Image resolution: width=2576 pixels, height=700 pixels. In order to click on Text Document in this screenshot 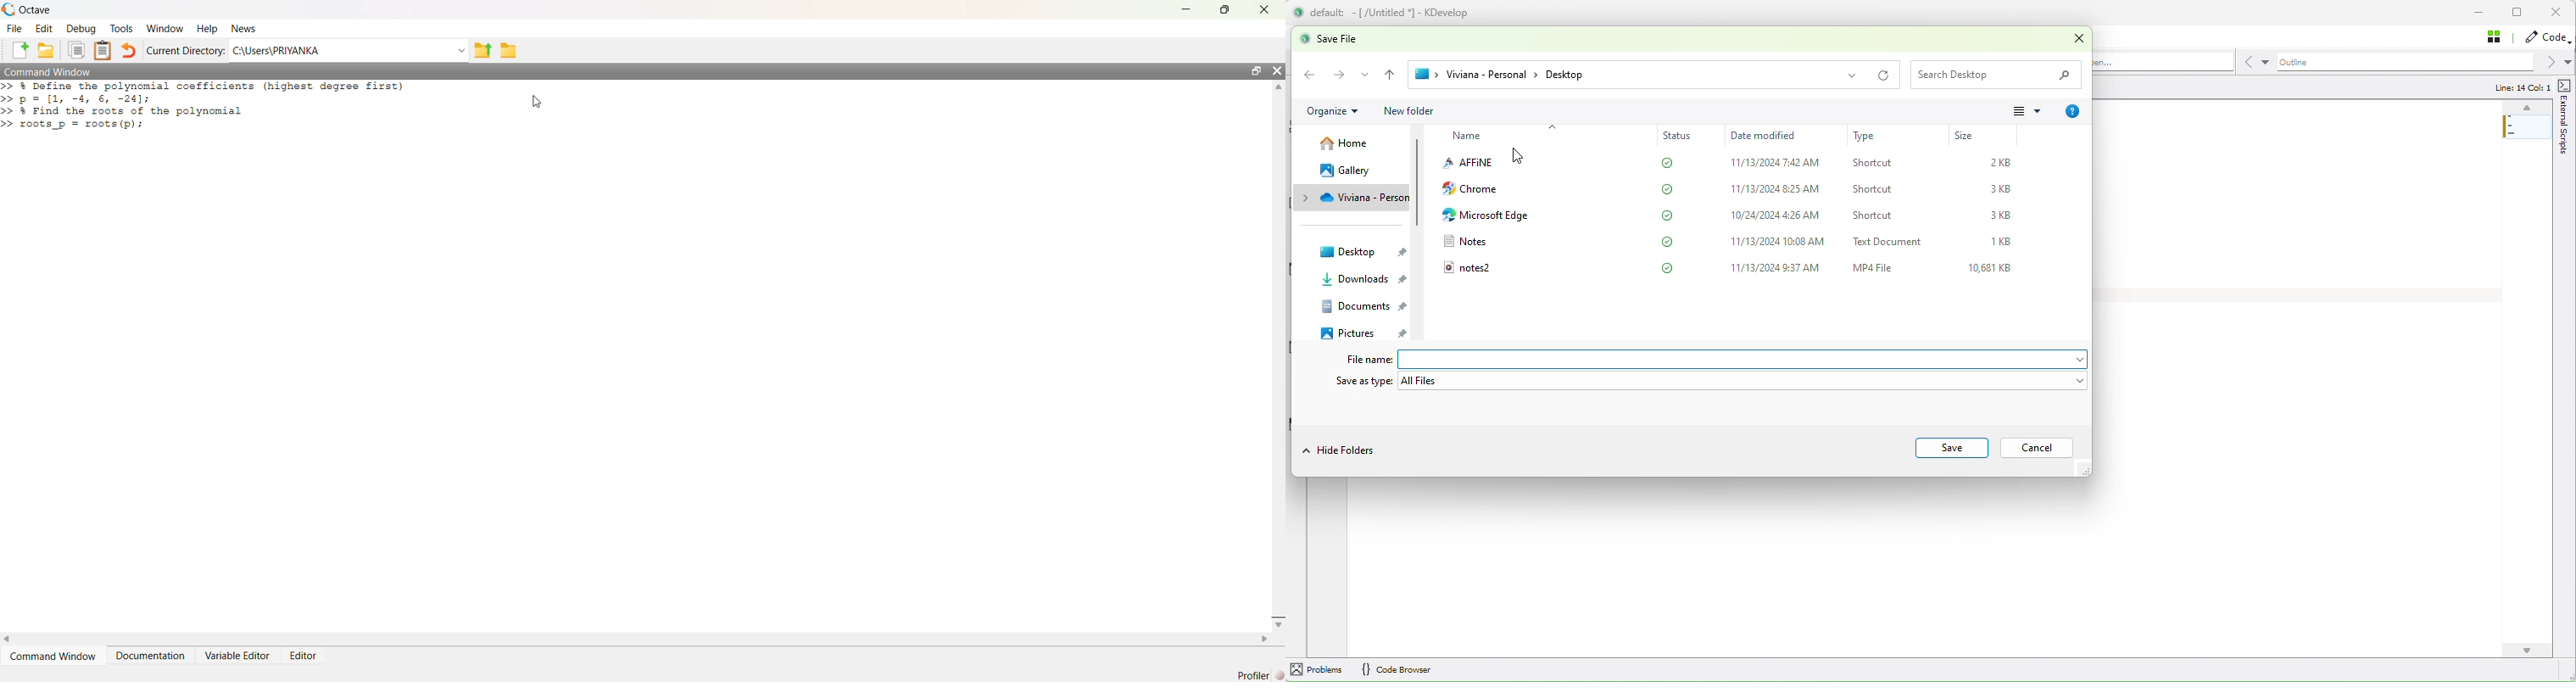, I will do `click(1891, 241)`.